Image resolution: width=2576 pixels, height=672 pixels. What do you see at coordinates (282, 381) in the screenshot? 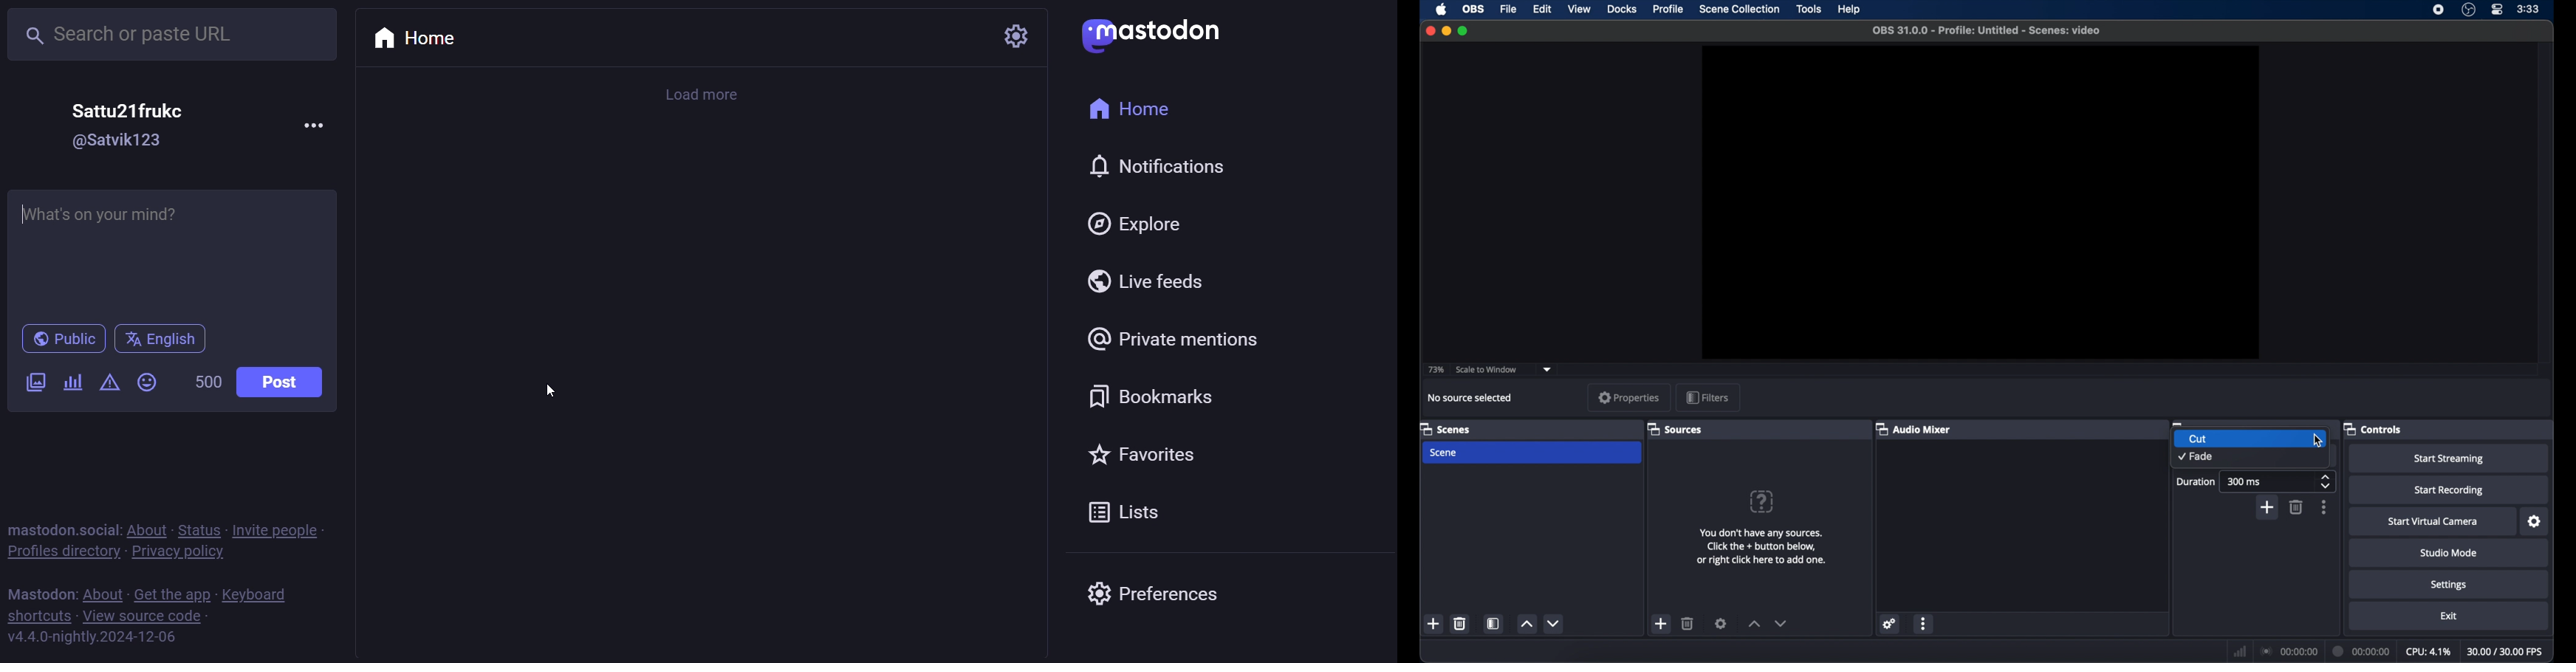
I see `post` at bounding box center [282, 381].